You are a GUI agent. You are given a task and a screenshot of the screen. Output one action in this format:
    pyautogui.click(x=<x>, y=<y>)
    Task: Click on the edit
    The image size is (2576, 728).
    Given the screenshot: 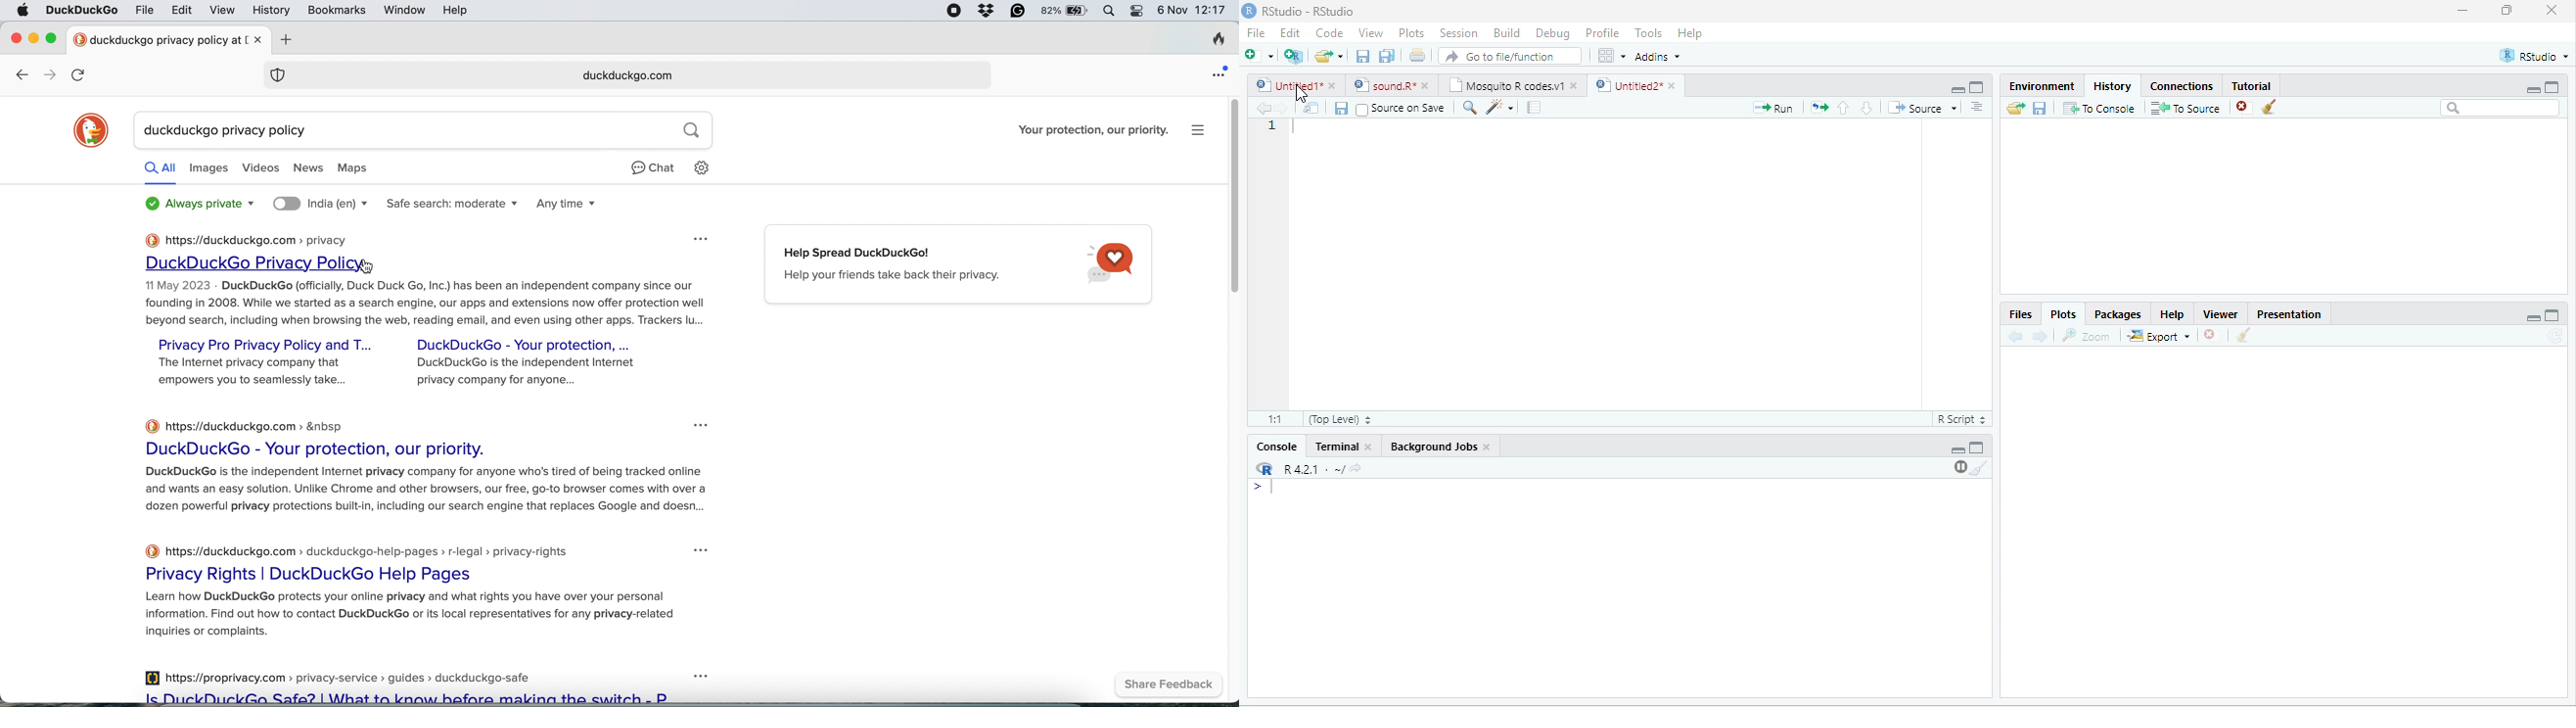 What is the action you would take?
    pyautogui.click(x=181, y=11)
    